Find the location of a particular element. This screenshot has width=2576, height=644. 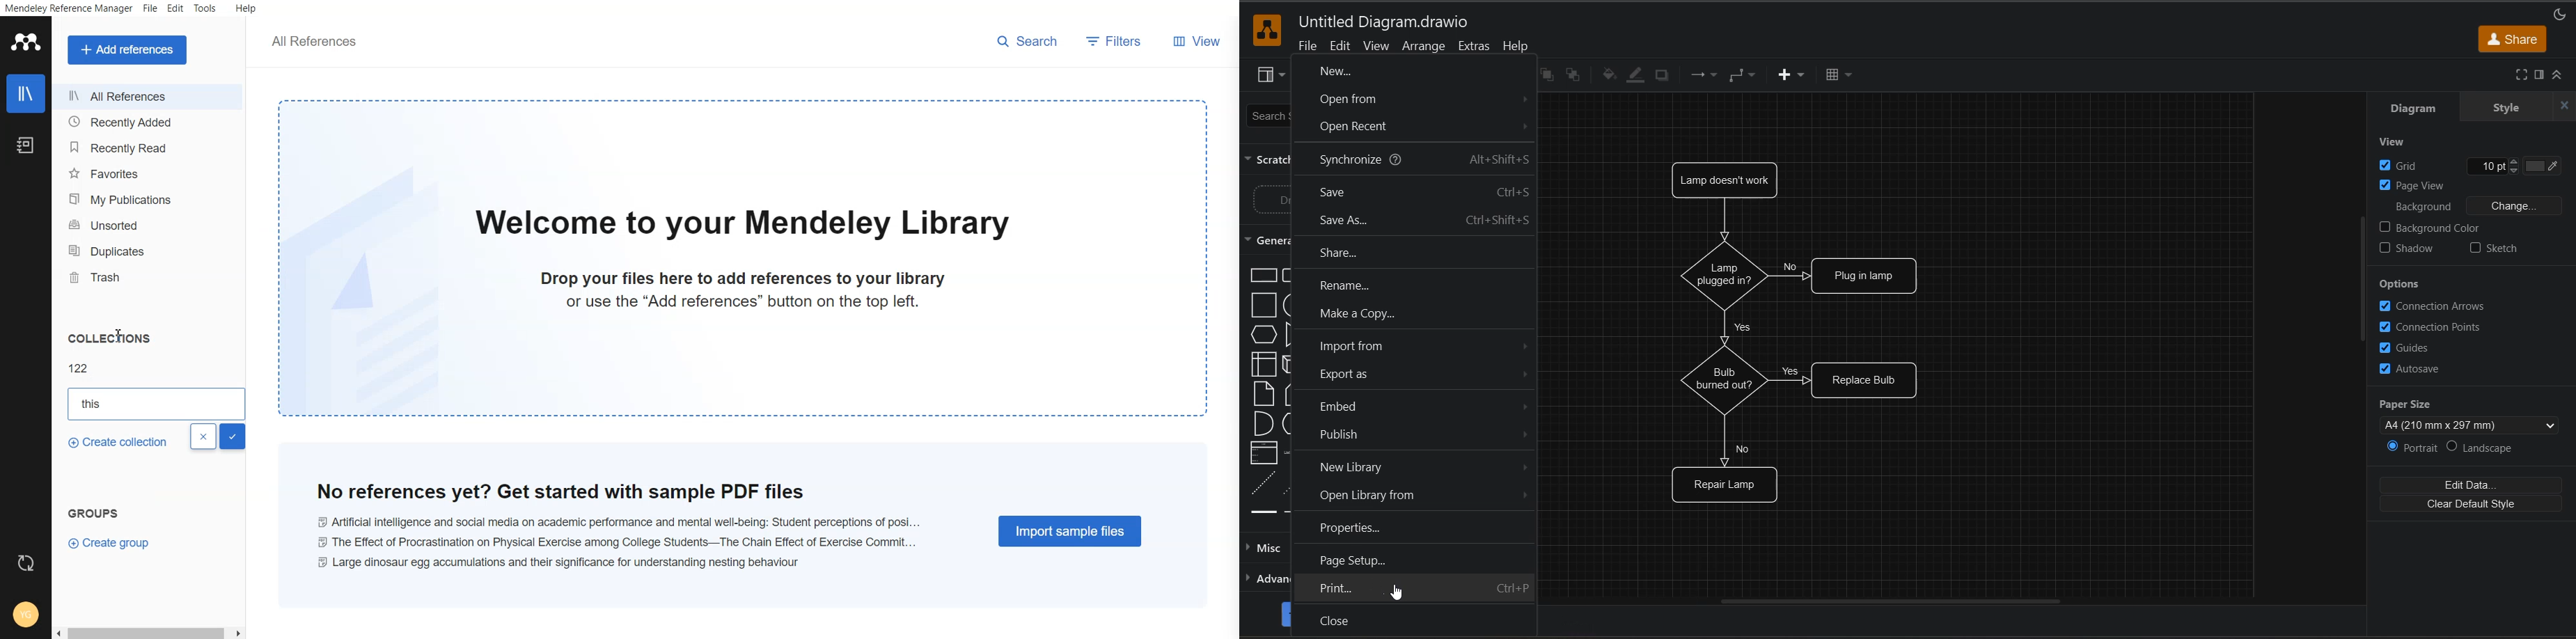

page view is located at coordinates (2422, 185).